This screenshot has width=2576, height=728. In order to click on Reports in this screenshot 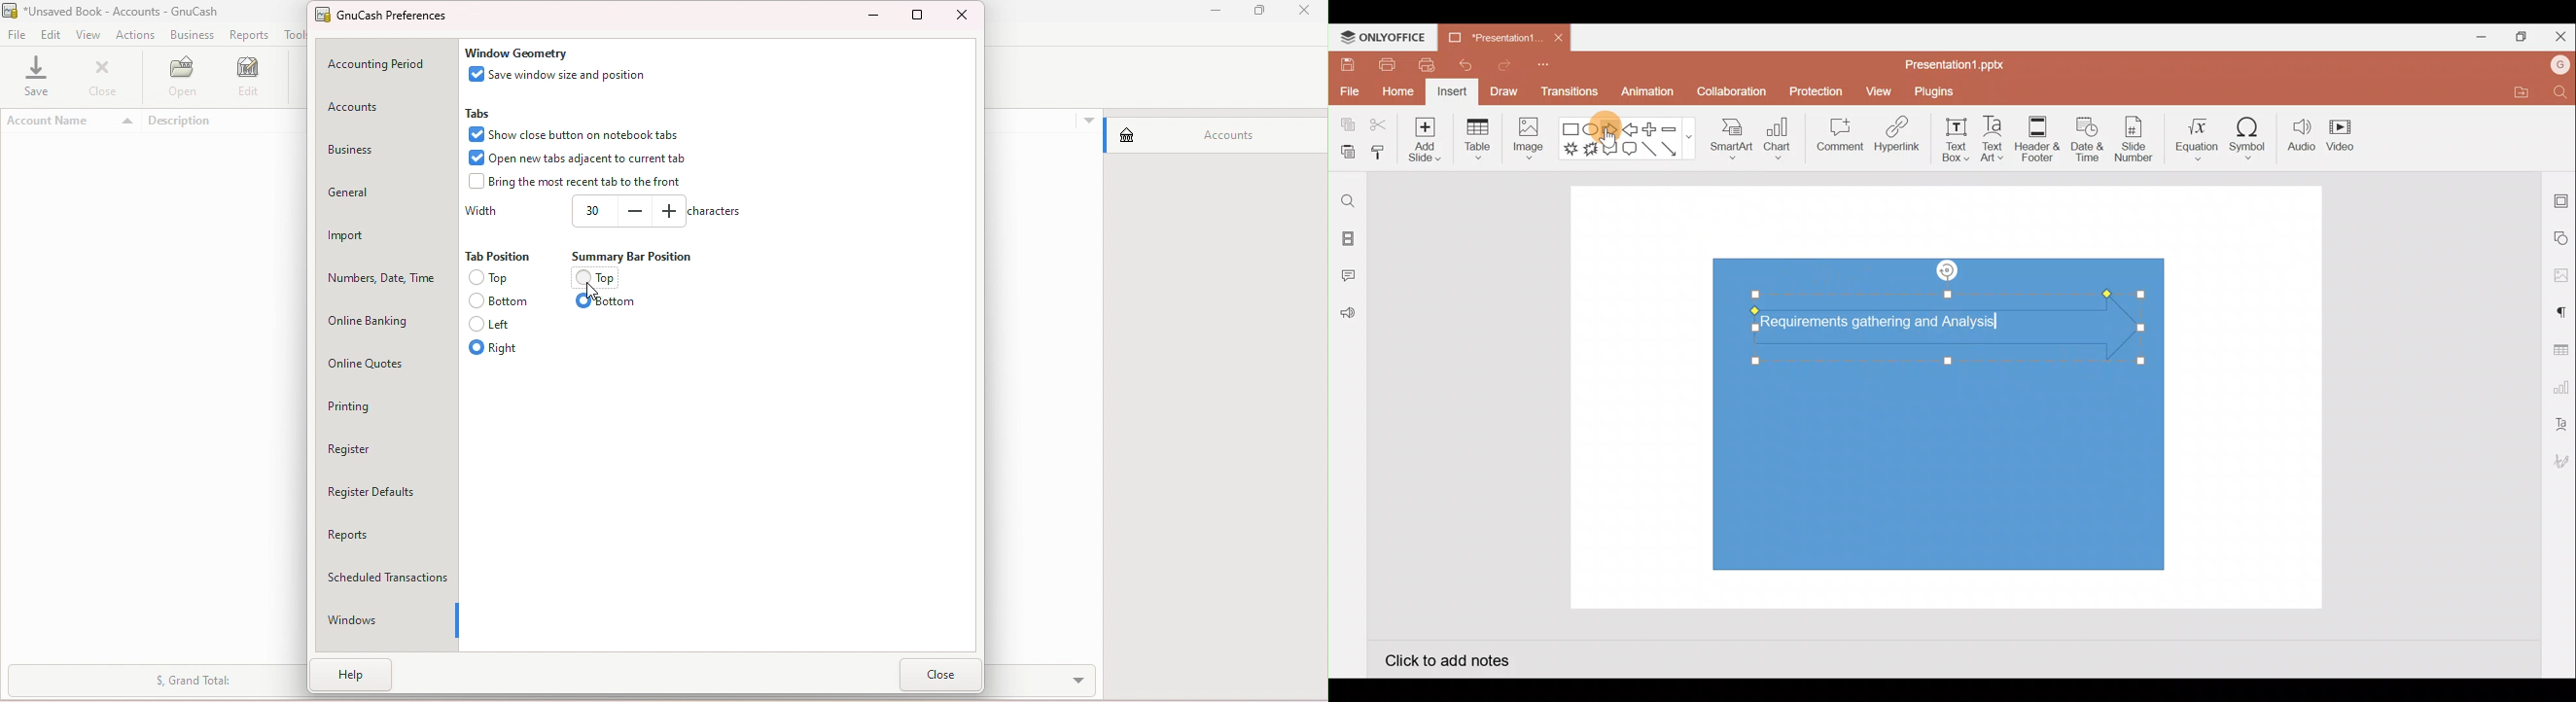, I will do `click(384, 532)`.